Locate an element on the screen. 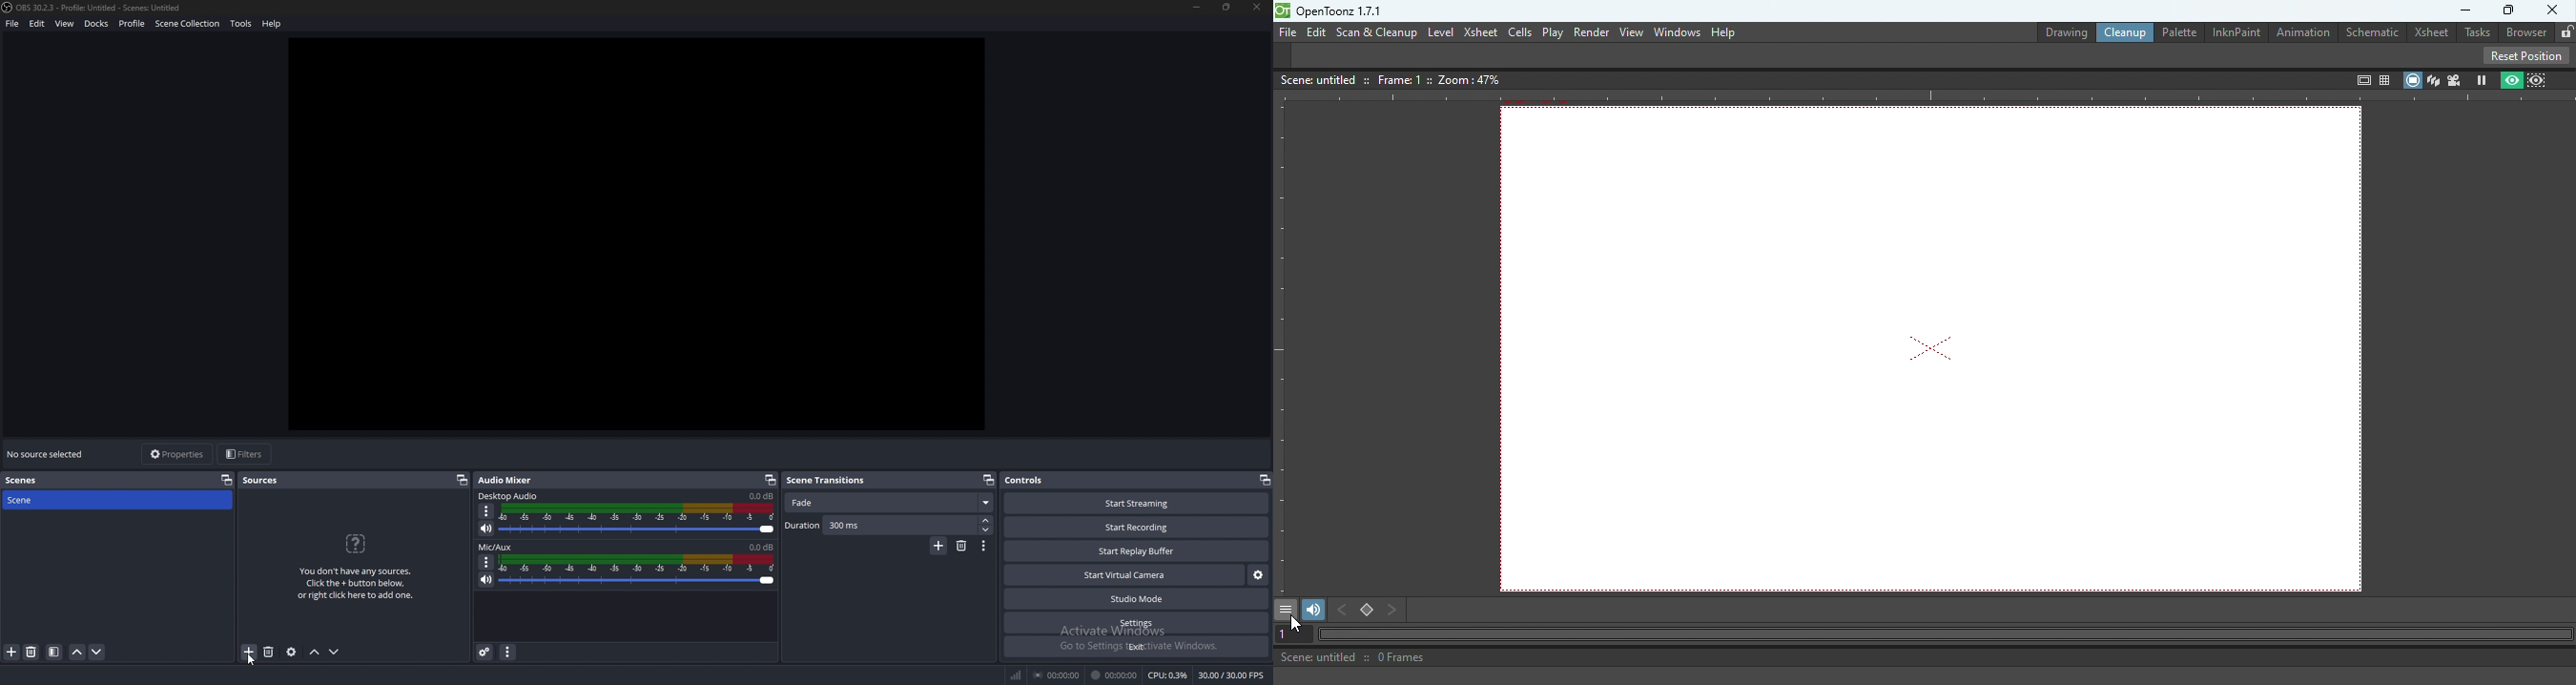 The height and width of the screenshot is (700, 2576). network is located at coordinates (1017, 676).